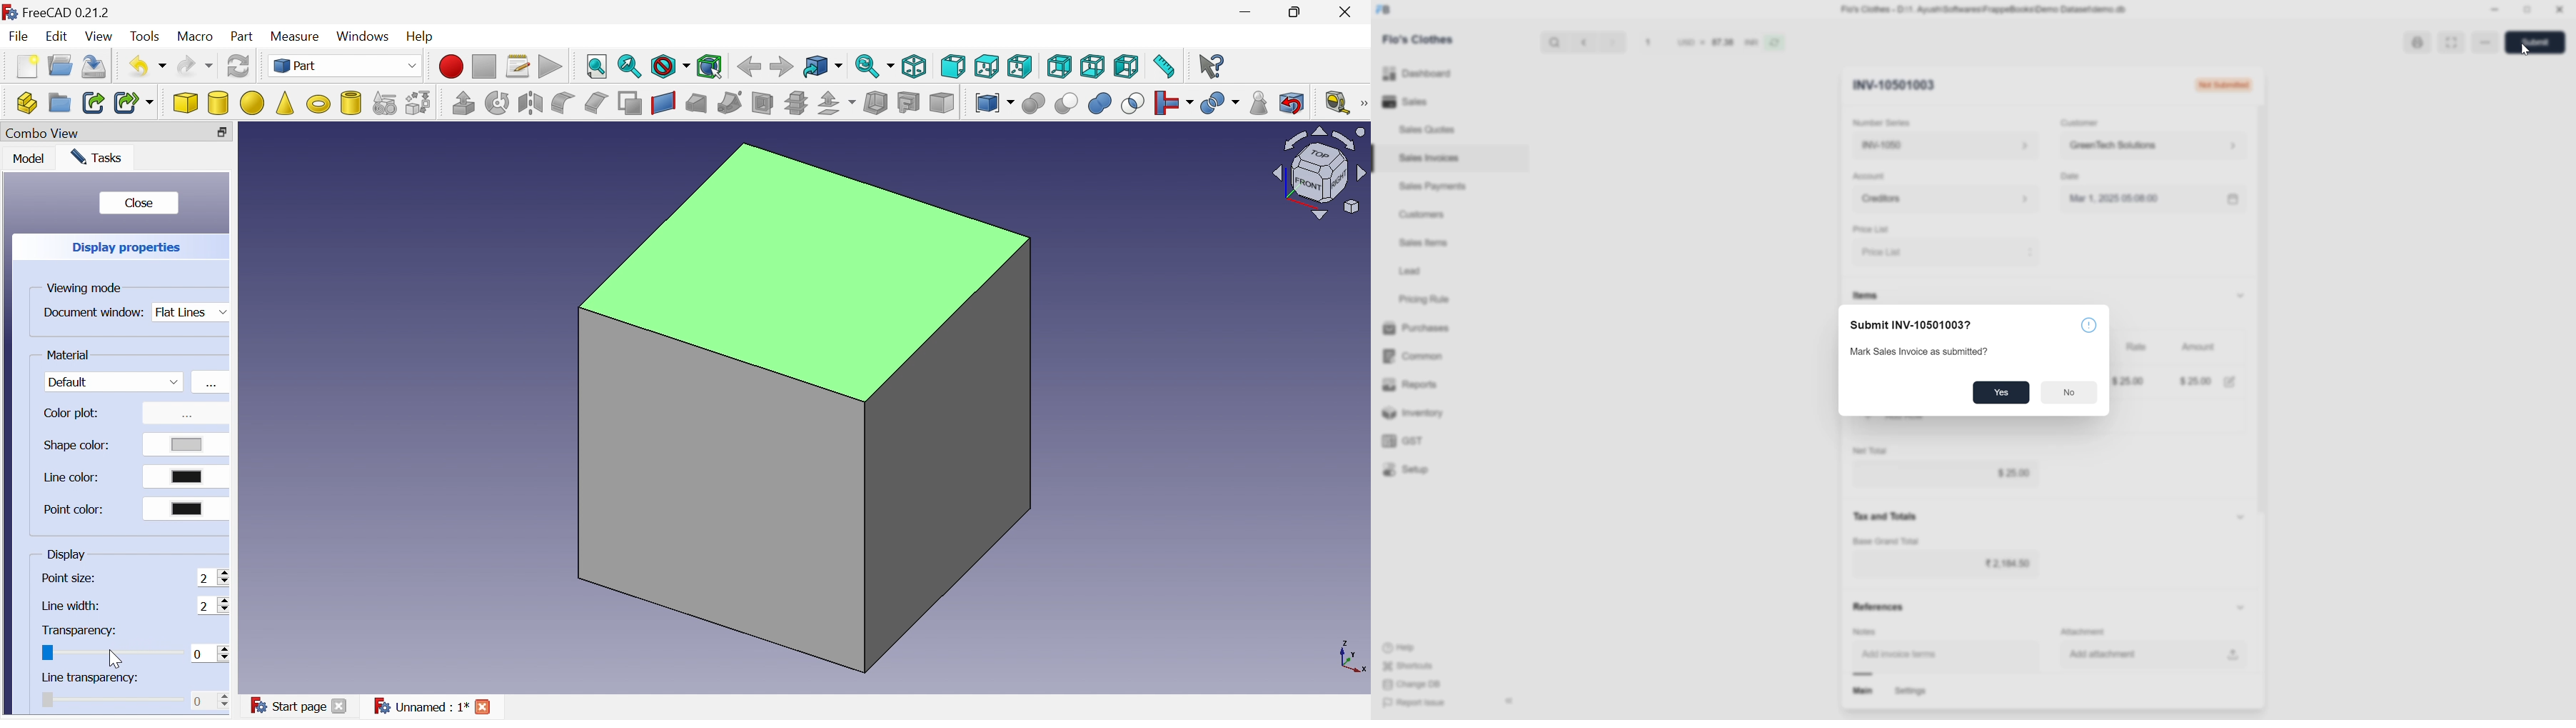 This screenshot has height=728, width=2576. Describe the element at coordinates (1259, 104) in the screenshot. I see `Check geometry` at that location.